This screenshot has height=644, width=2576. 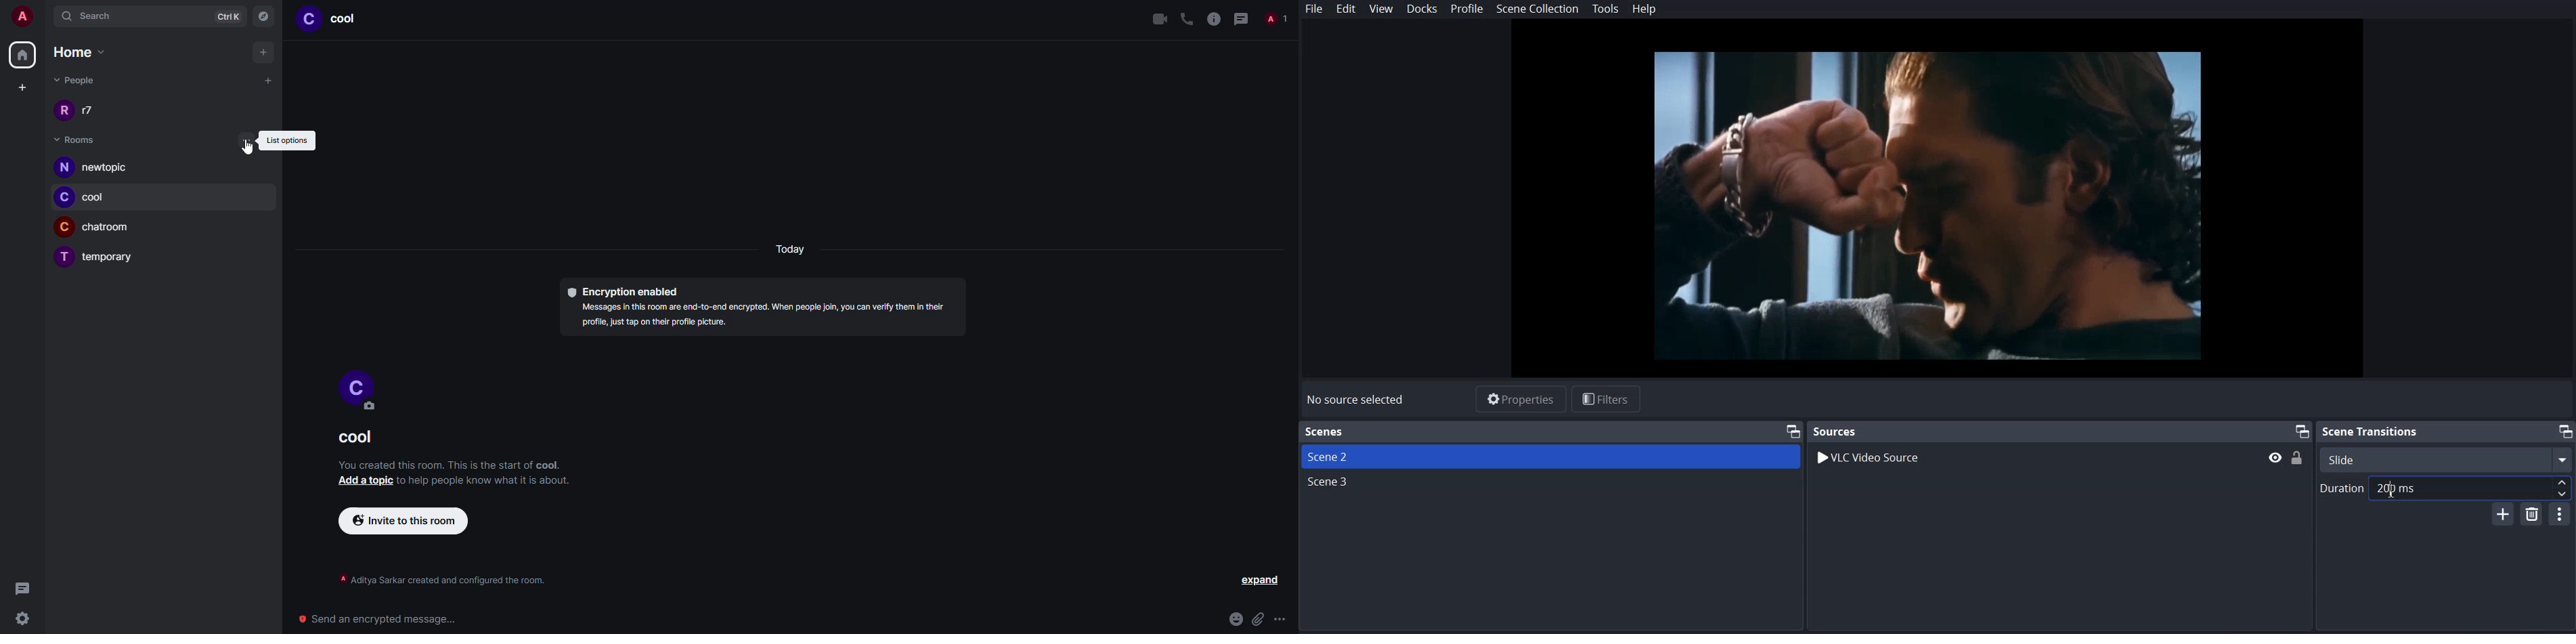 I want to click on profile, so click(x=60, y=197).